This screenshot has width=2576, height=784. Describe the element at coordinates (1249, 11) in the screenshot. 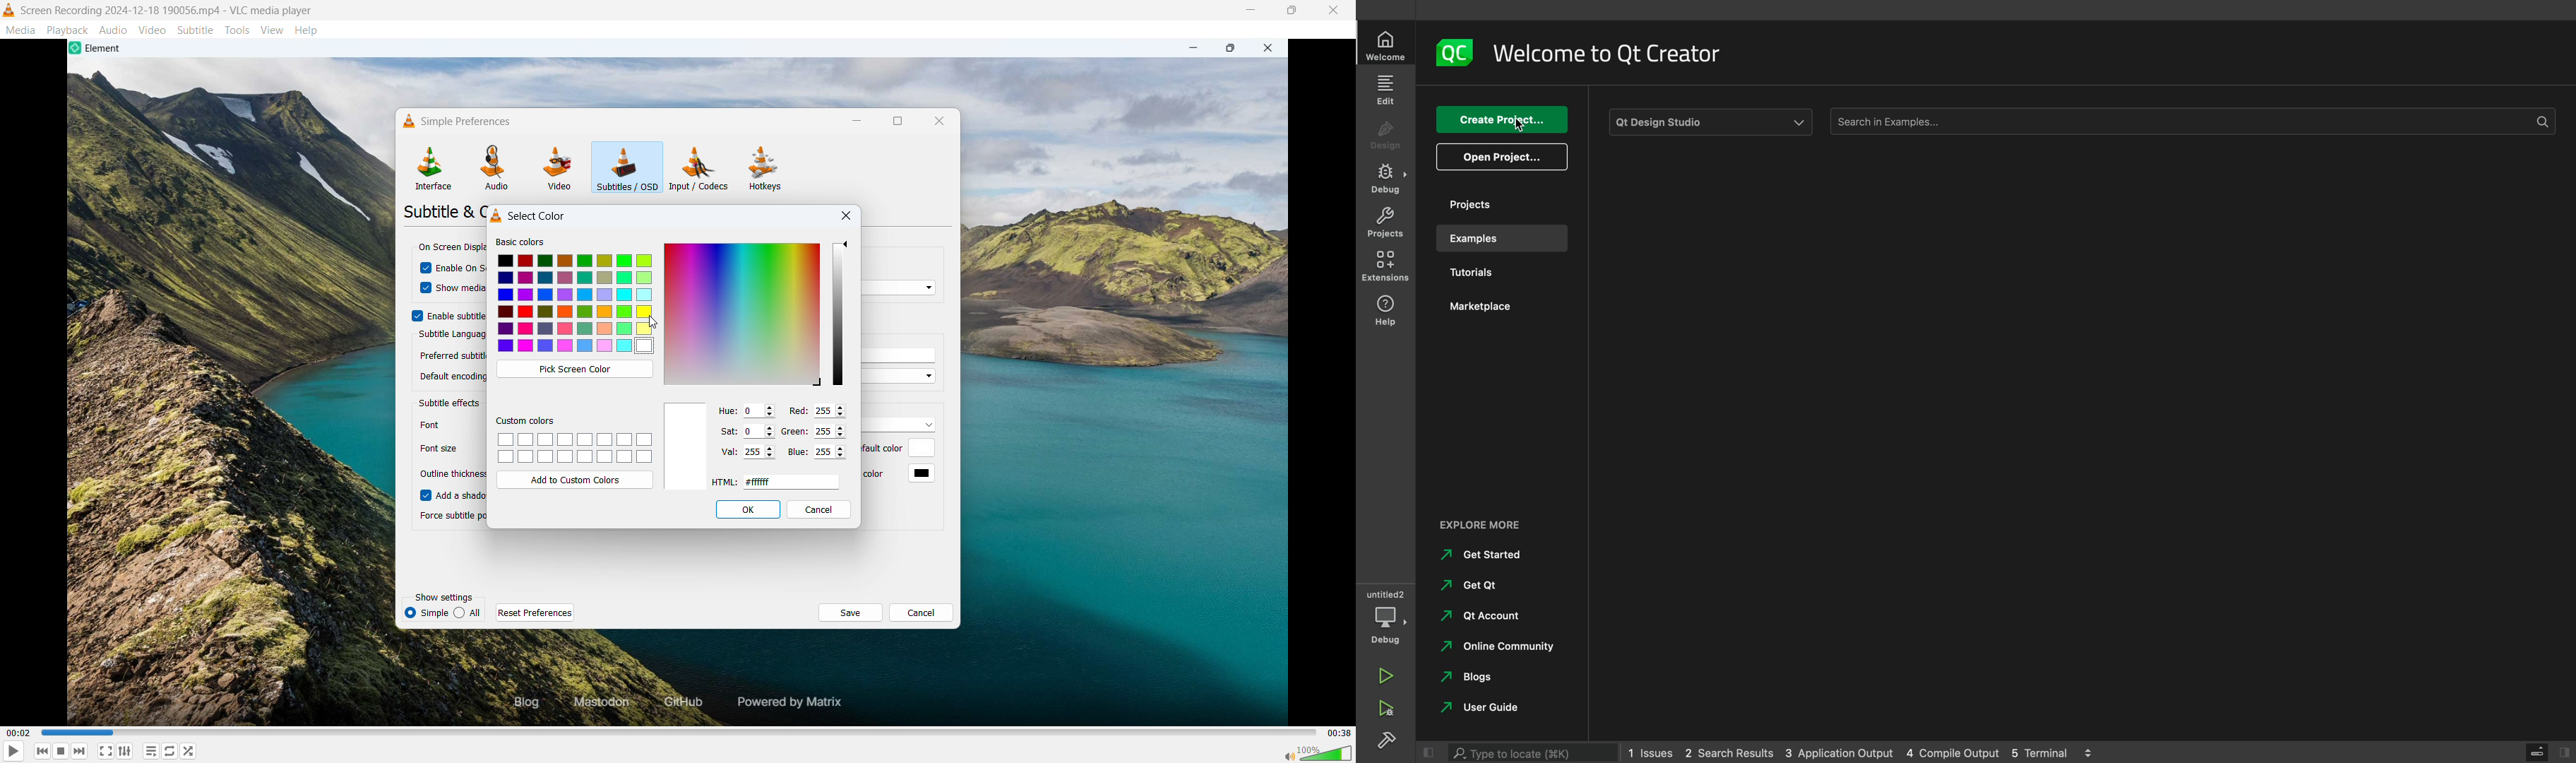

I see `minimise ` at that location.